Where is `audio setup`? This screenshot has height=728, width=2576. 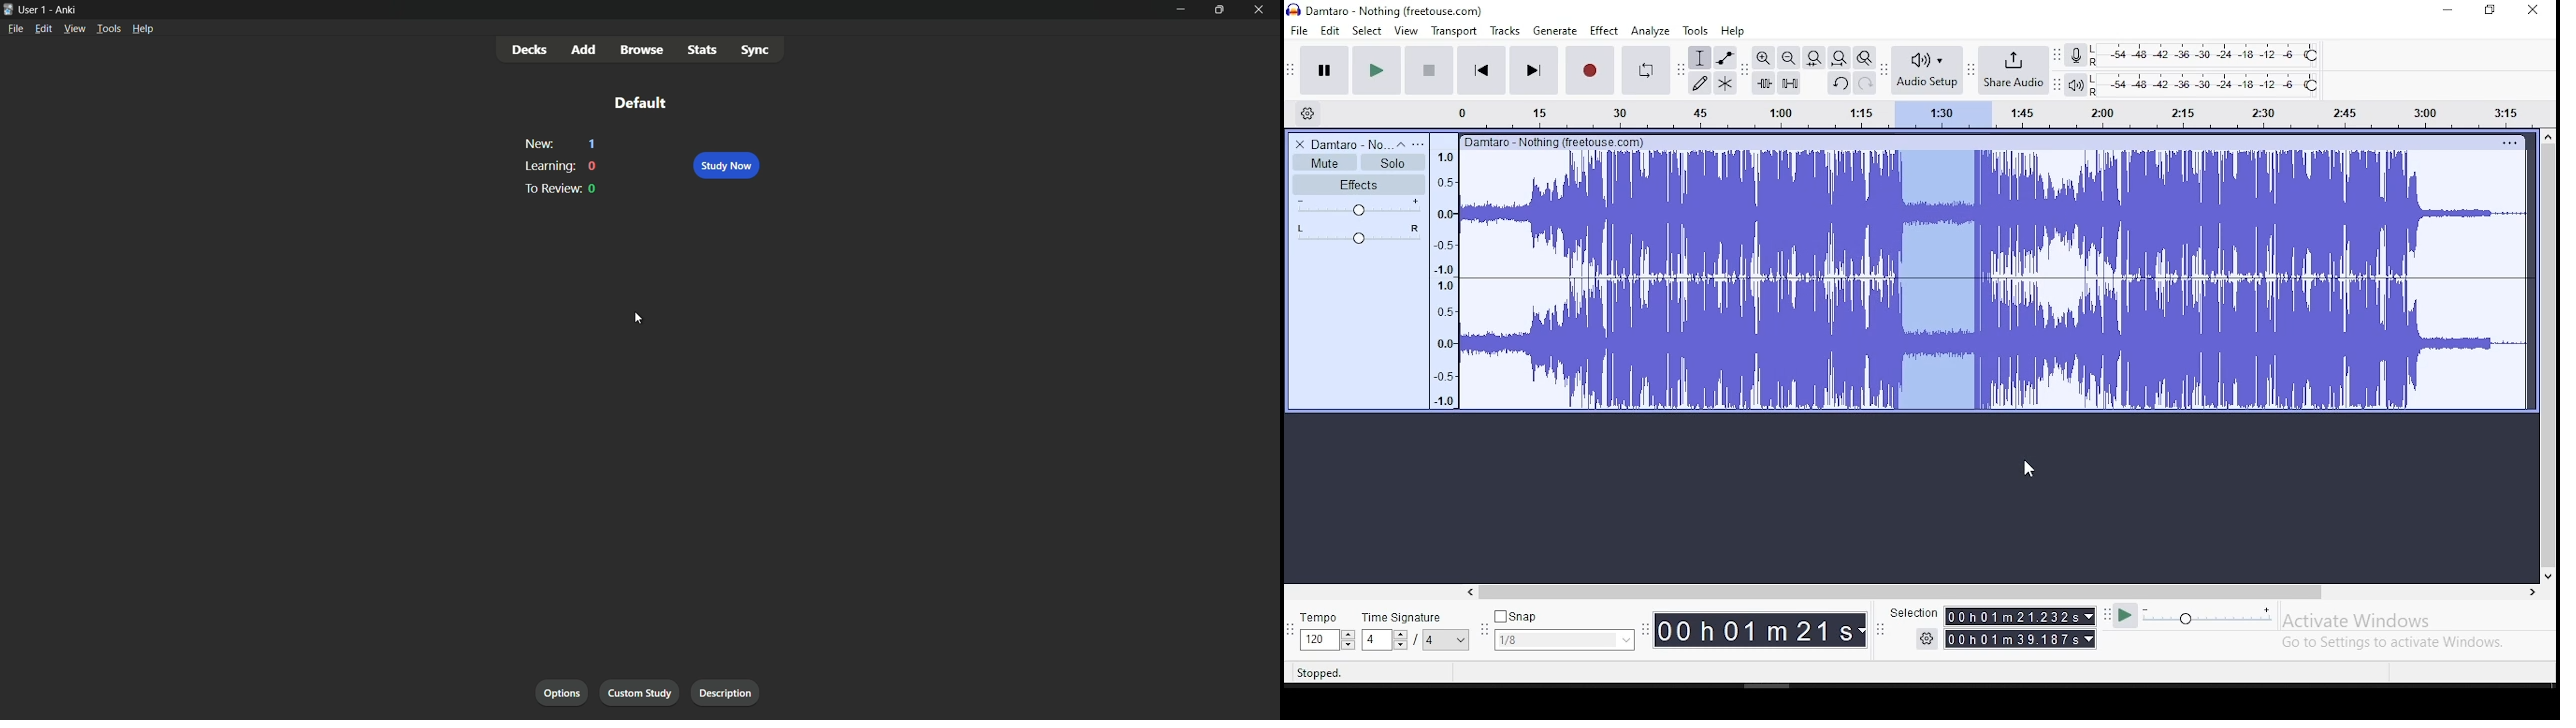
audio setup is located at coordinates (1926, 68).